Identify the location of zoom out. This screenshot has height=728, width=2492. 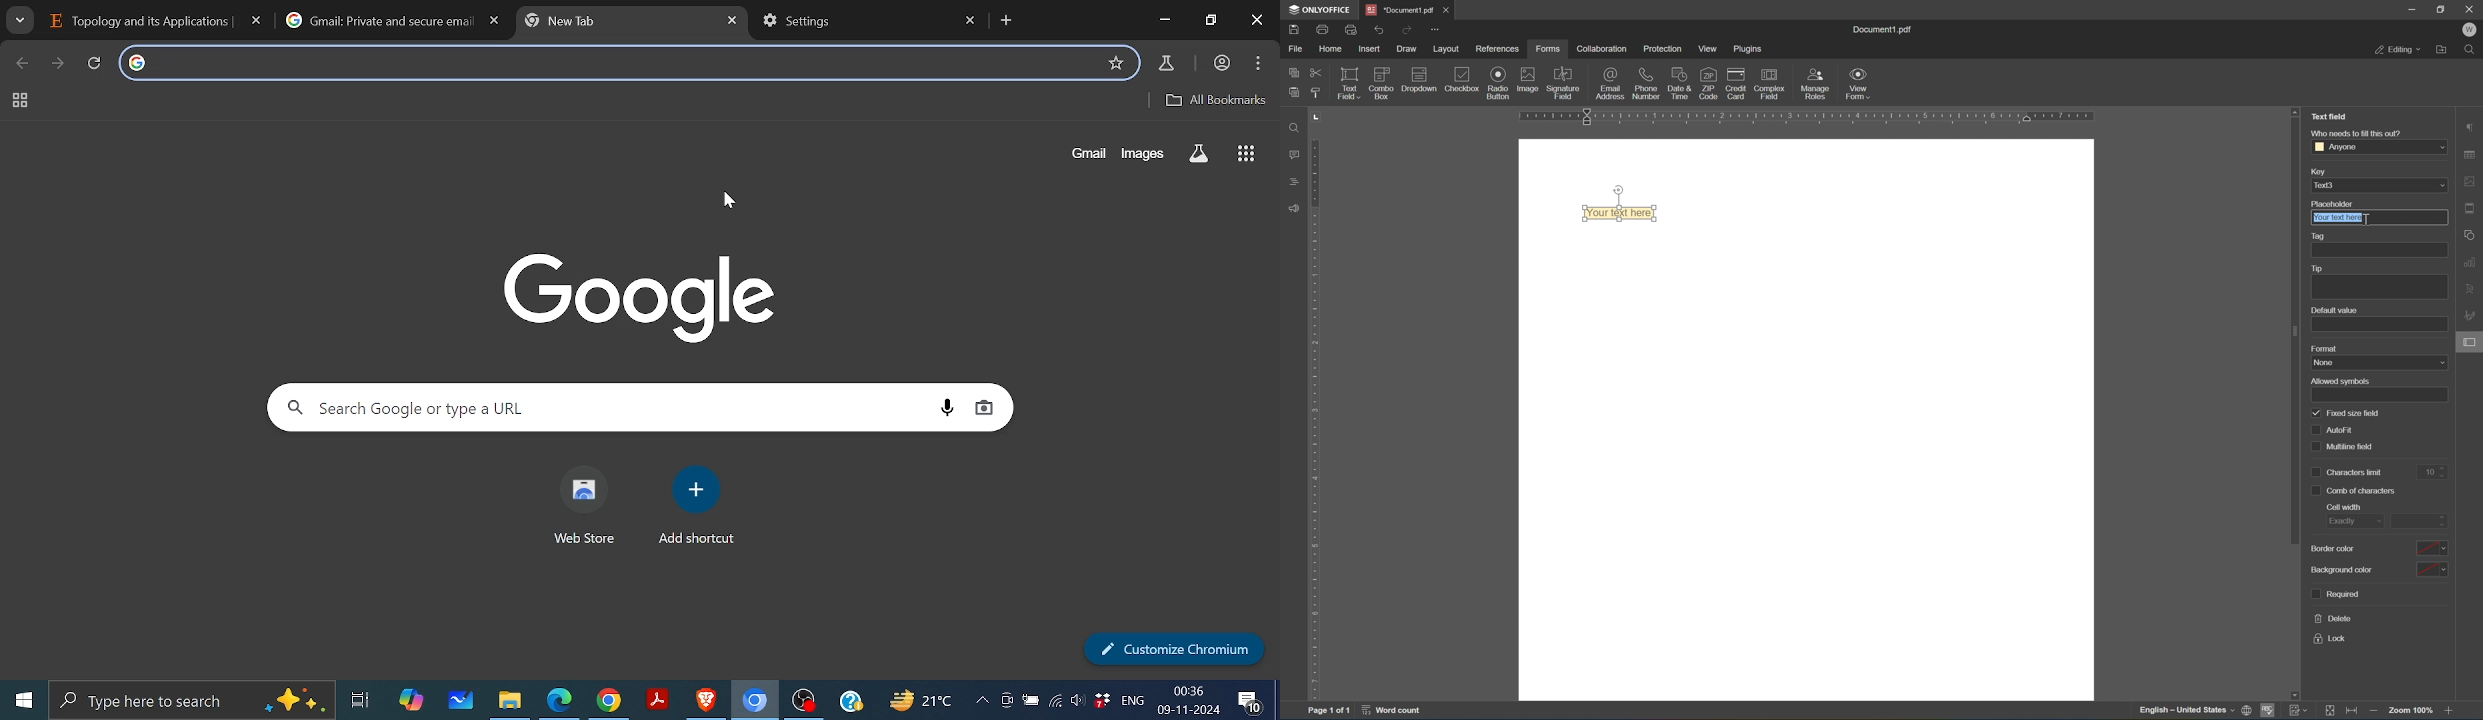
(2374, 713).